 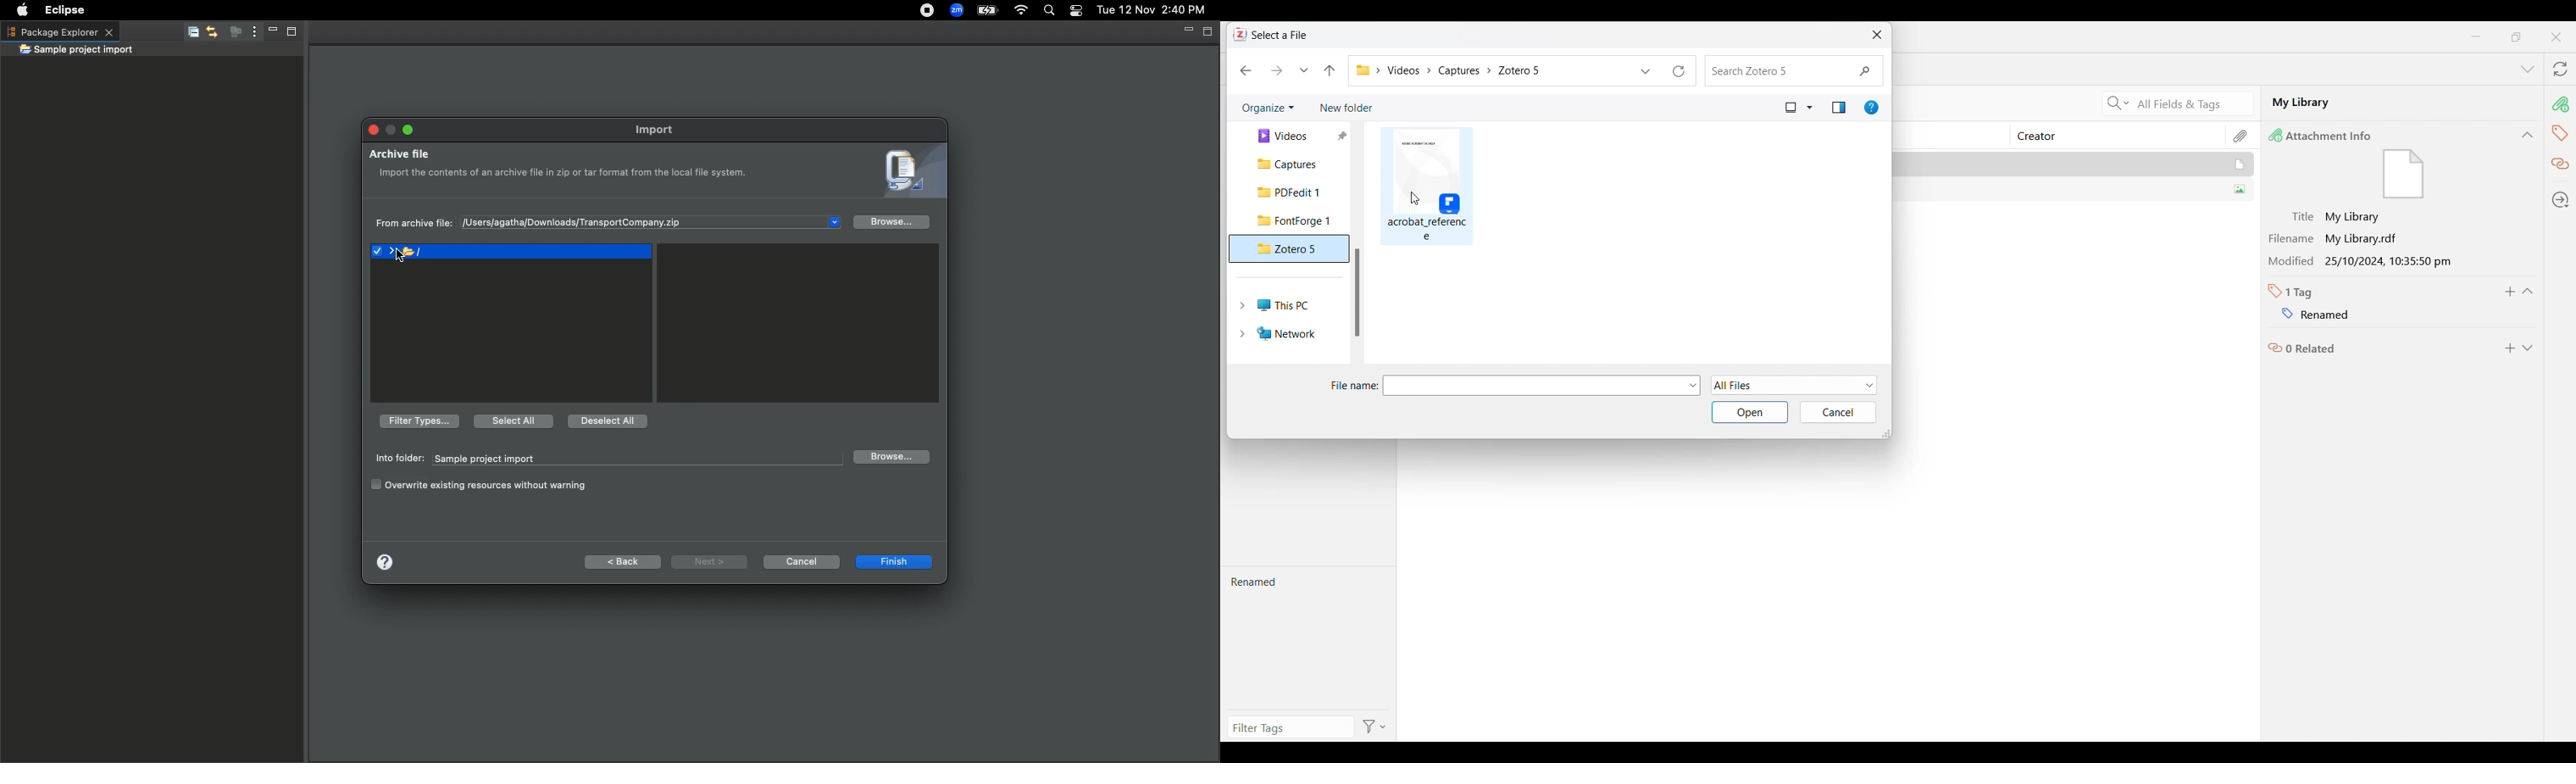 I want to click on Next, so click(x=709, y=562).